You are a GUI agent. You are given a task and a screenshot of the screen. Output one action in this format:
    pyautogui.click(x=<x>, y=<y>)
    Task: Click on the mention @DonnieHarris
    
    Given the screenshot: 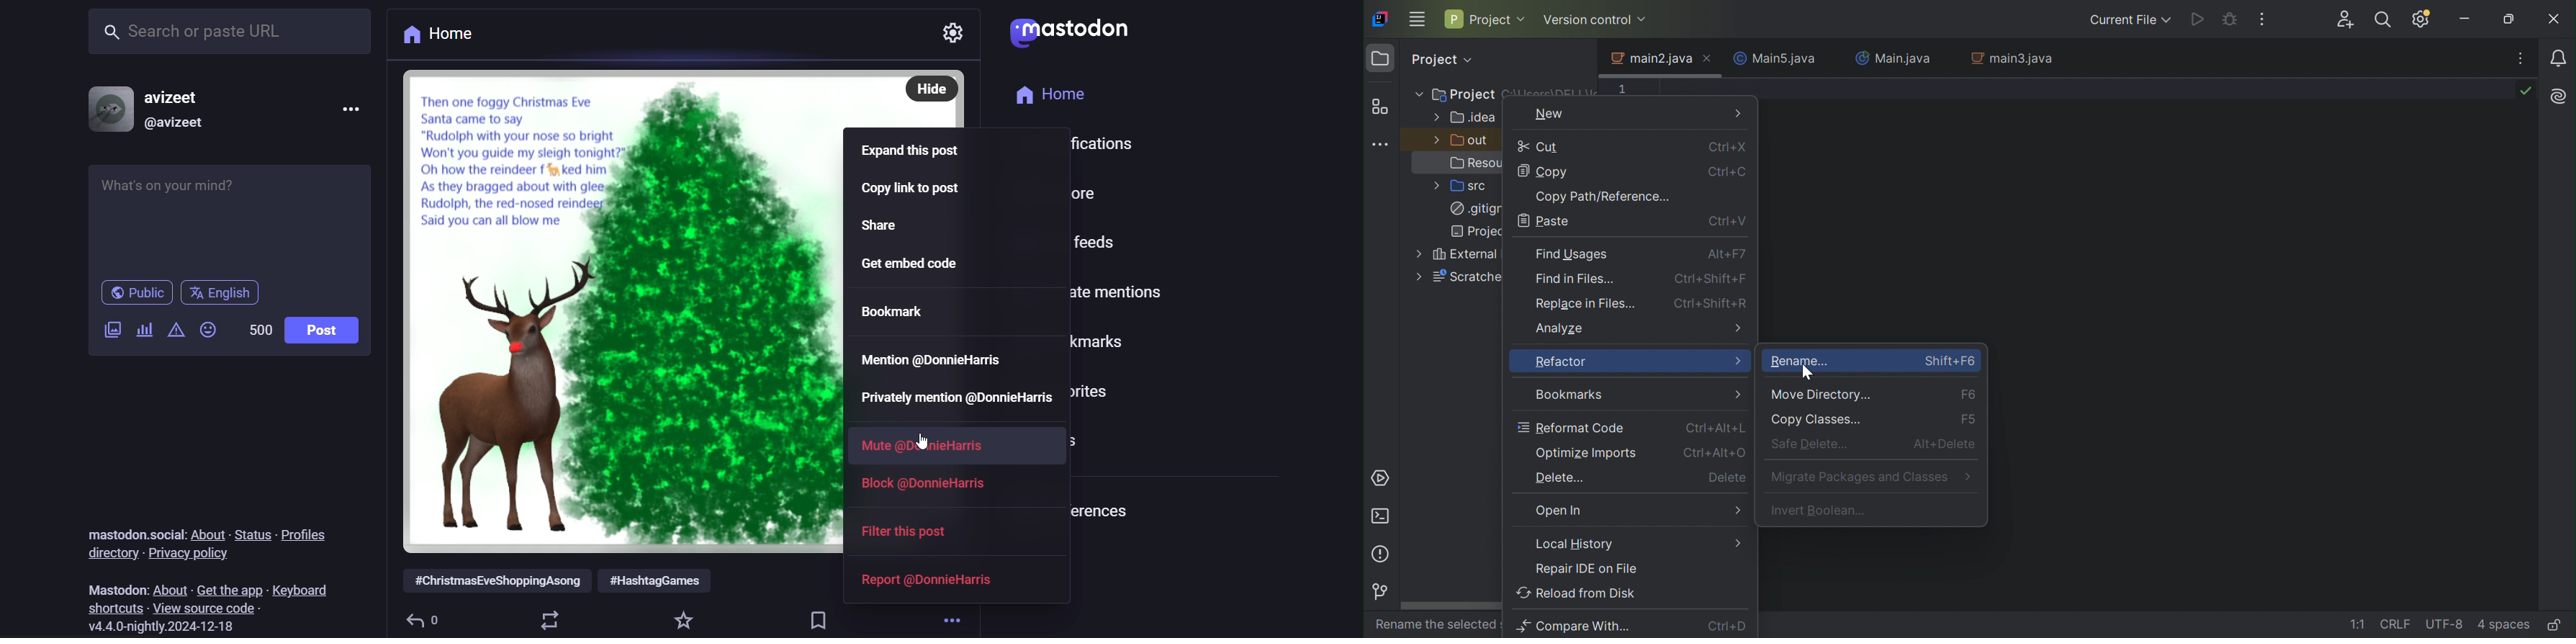 What is the action you would take?
    pyautogui.click(x=937, y=359)
    